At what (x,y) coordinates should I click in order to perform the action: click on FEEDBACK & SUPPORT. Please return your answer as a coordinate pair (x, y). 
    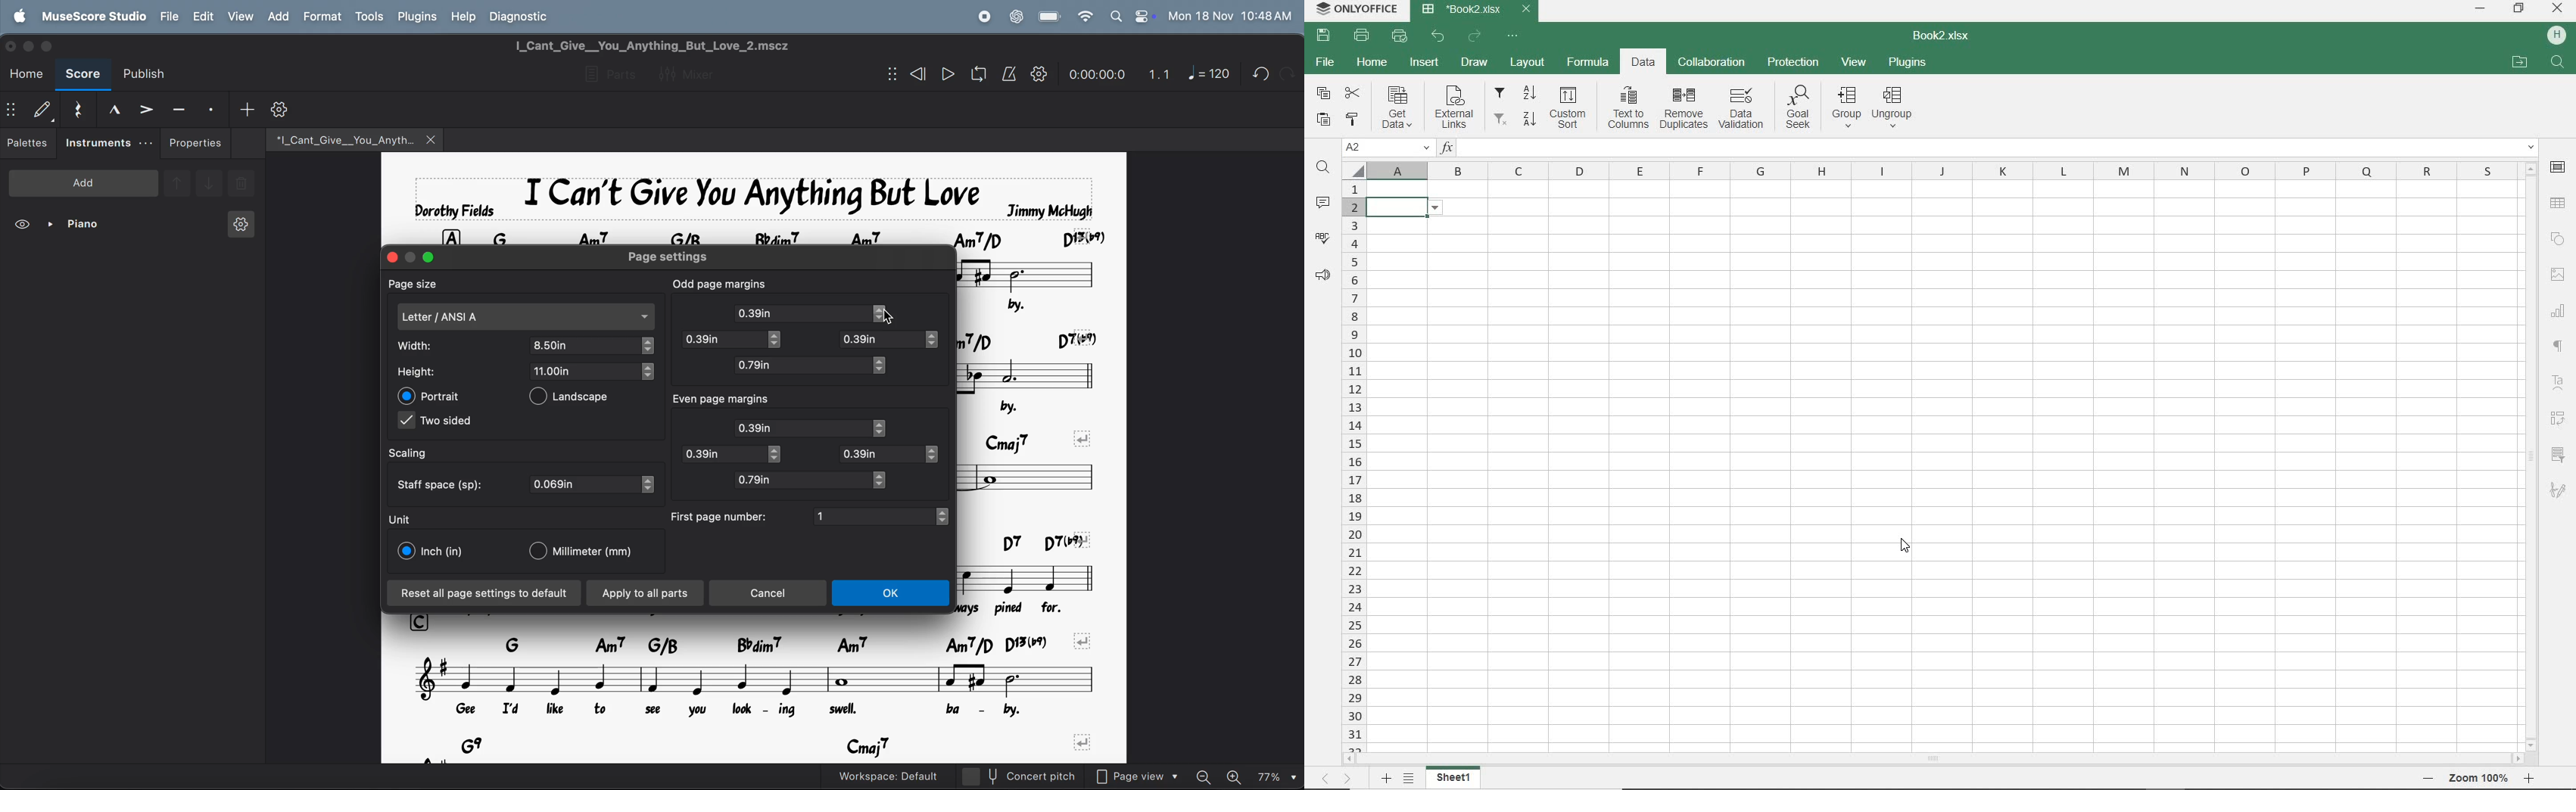
    Looking at the image, I should click on (1323, 275).